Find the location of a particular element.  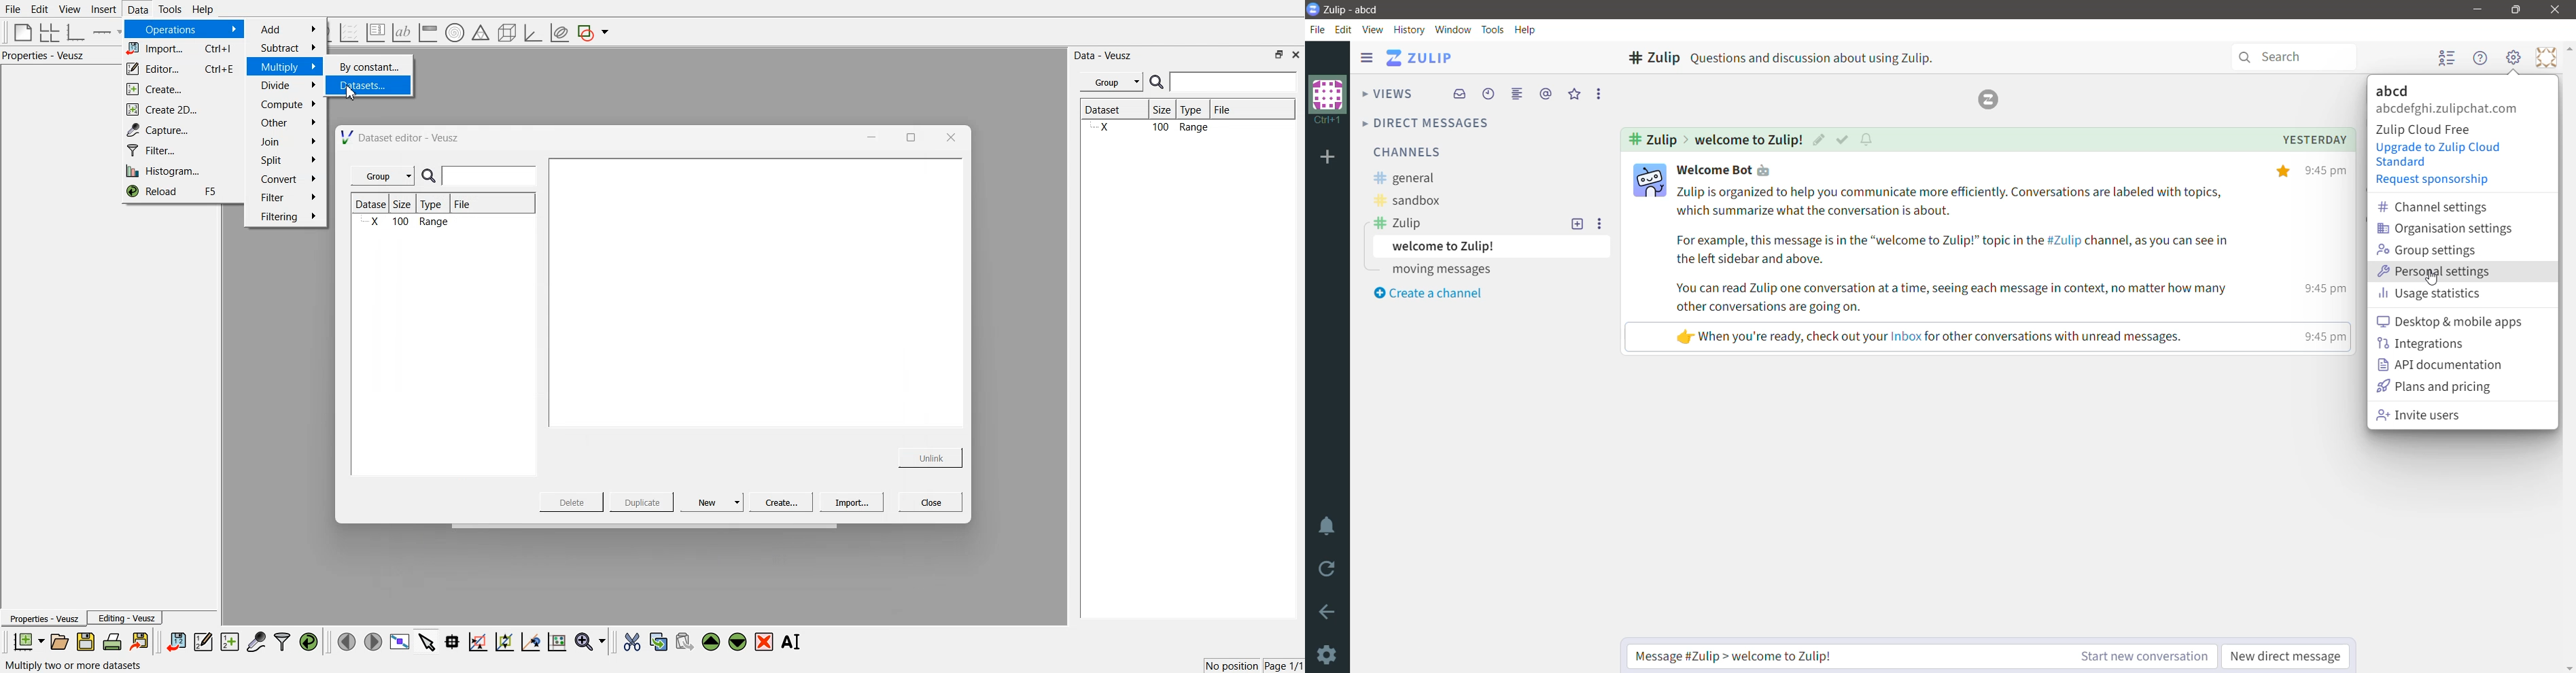

Logo is located at coordinates (1988, 100).